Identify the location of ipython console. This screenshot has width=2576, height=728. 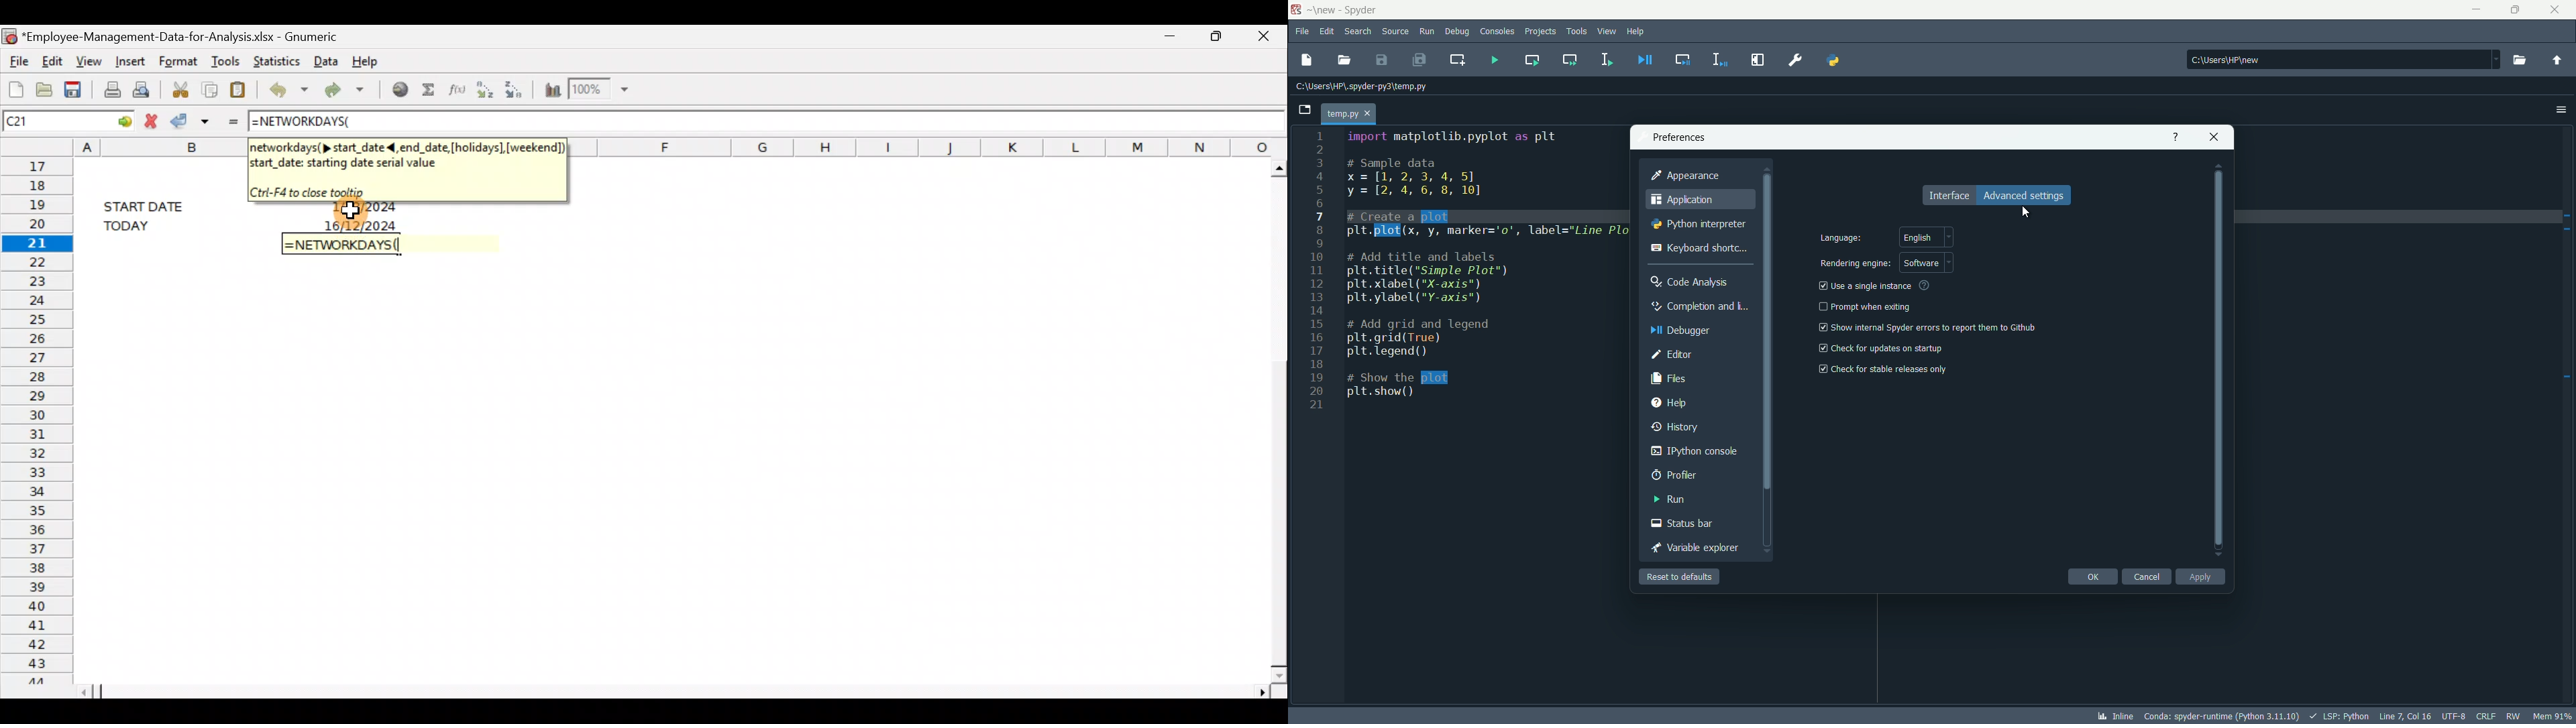
(1693, 450).